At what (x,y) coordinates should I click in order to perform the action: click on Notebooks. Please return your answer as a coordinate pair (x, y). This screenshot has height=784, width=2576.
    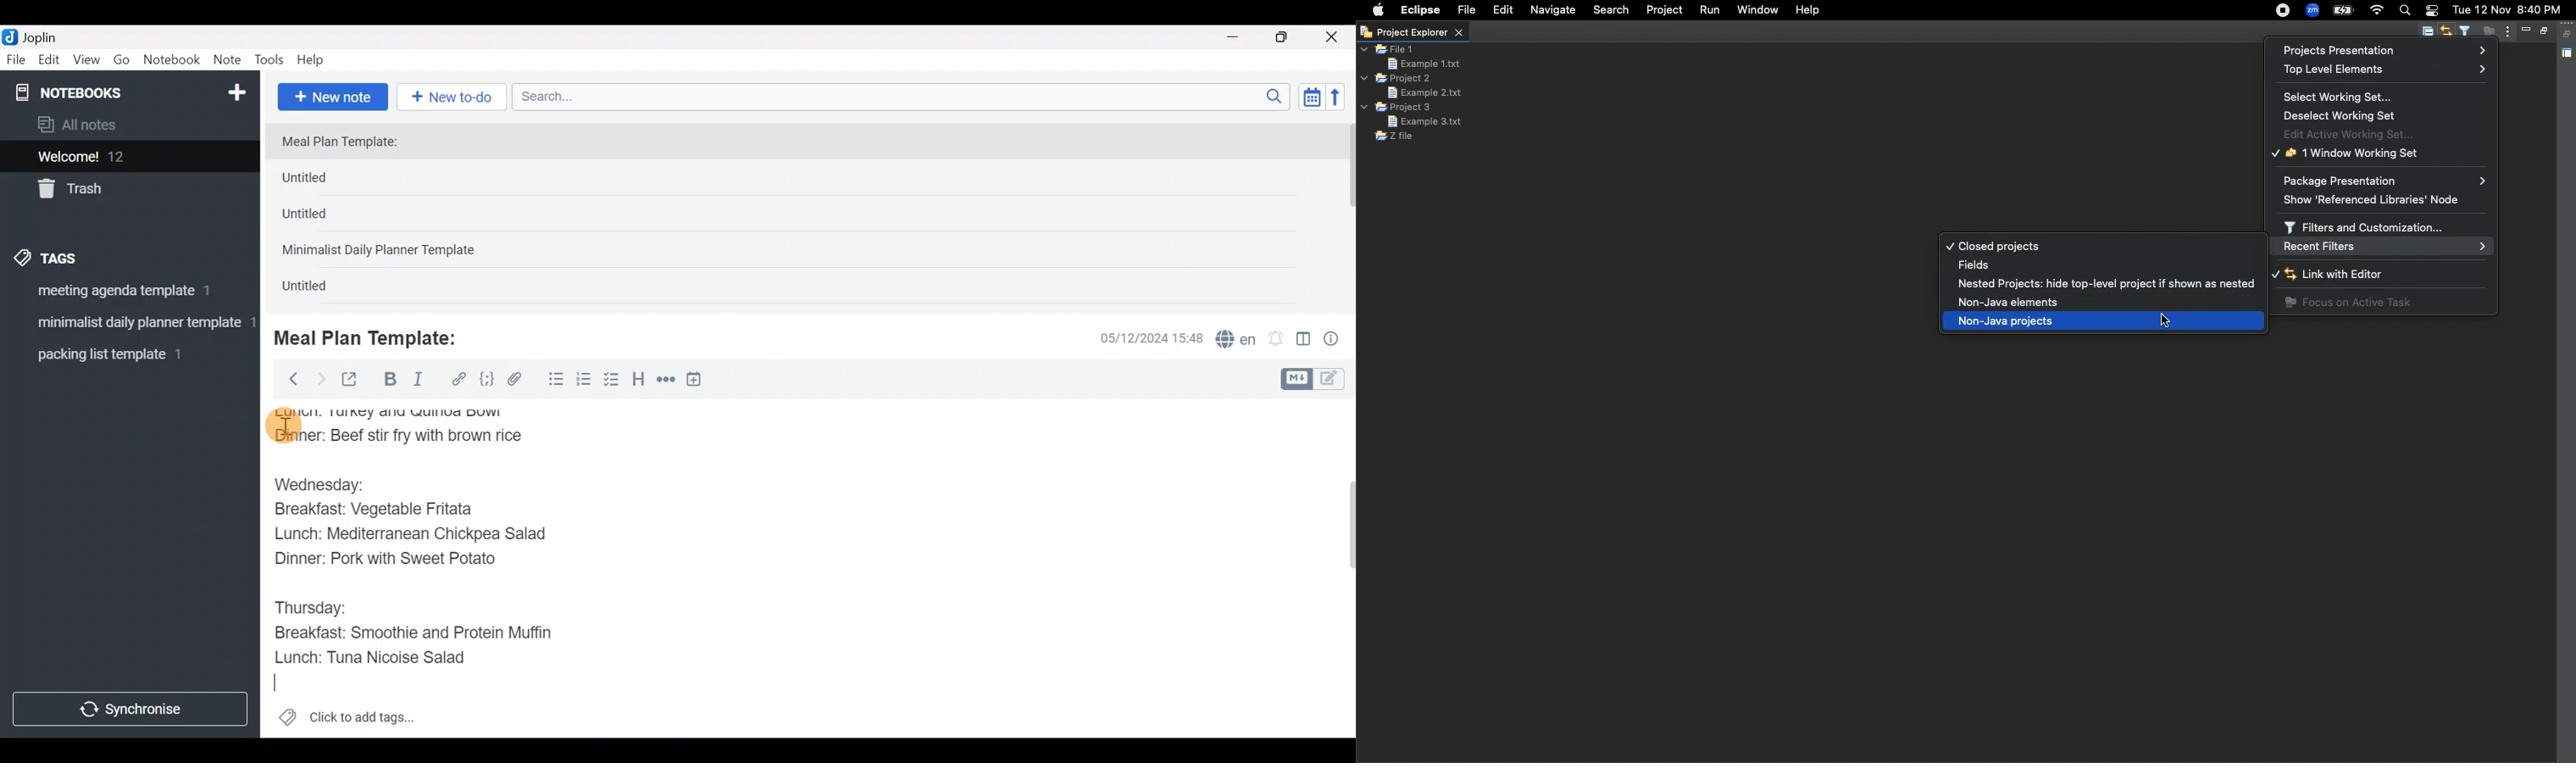
    Looking at the image, I should click on (100, 92).